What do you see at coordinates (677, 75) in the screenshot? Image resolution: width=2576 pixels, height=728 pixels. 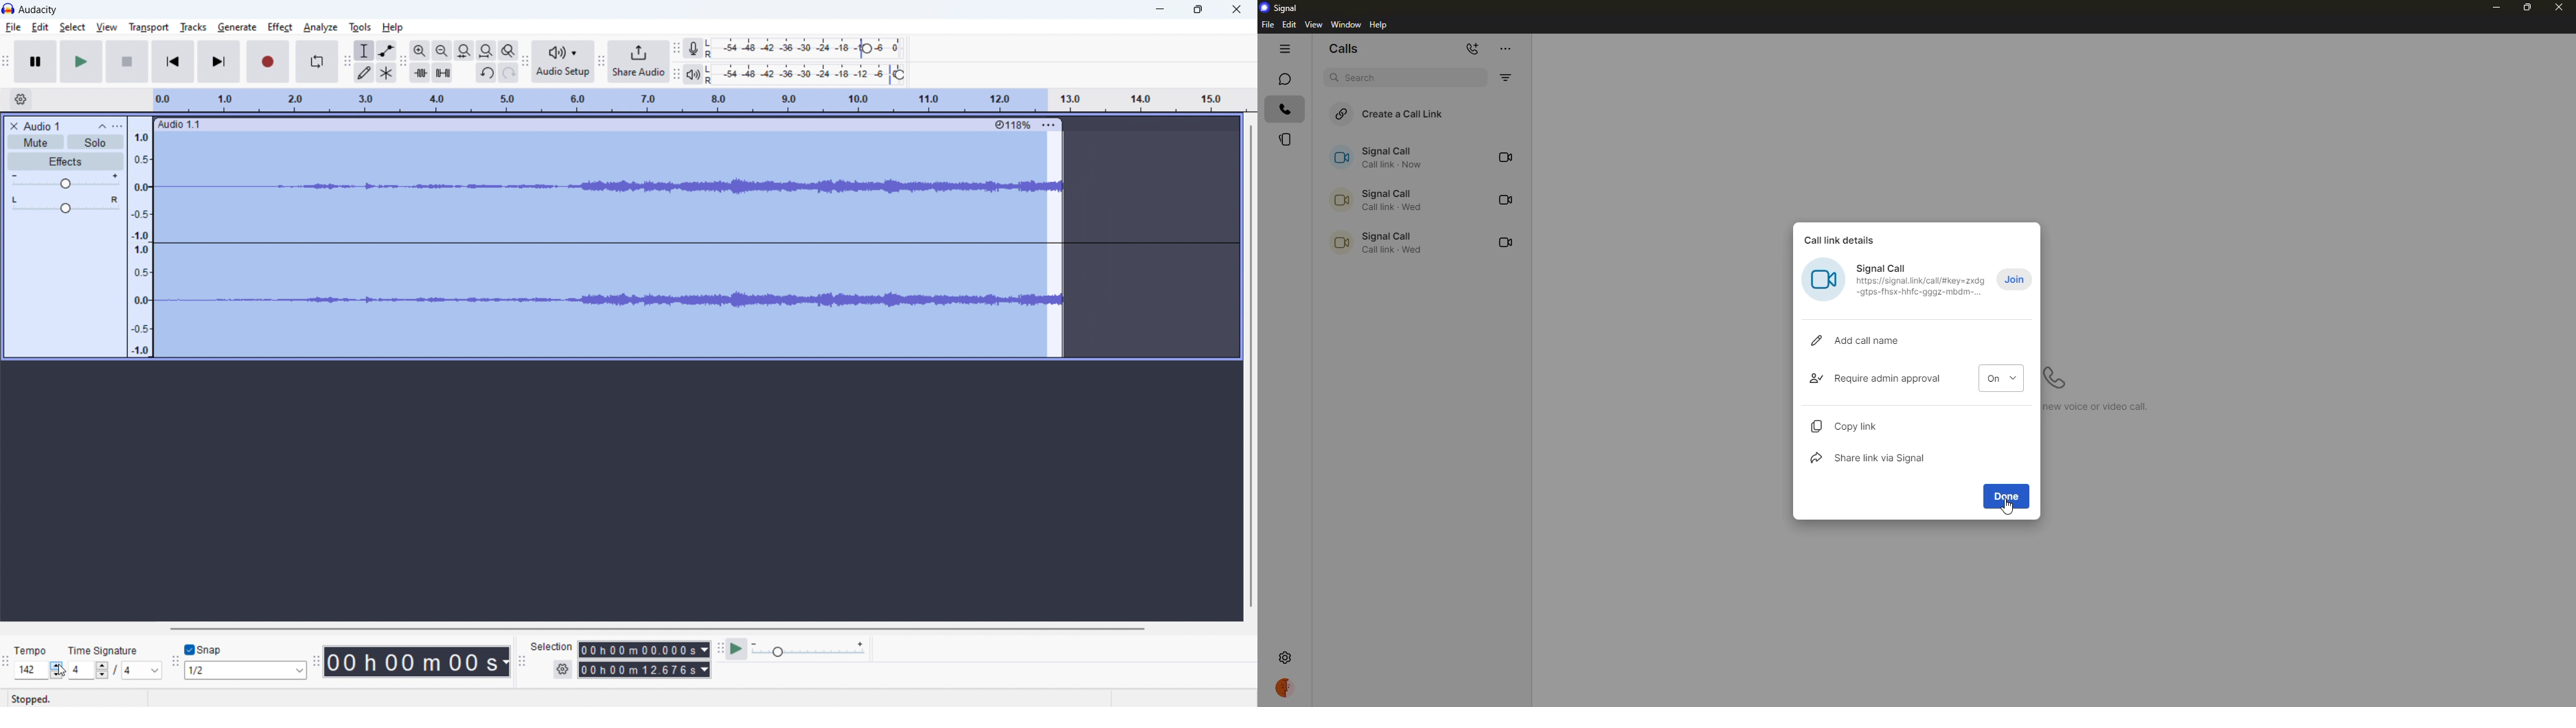 I see `recording meter toolbar` at bounding box center [677, 75].